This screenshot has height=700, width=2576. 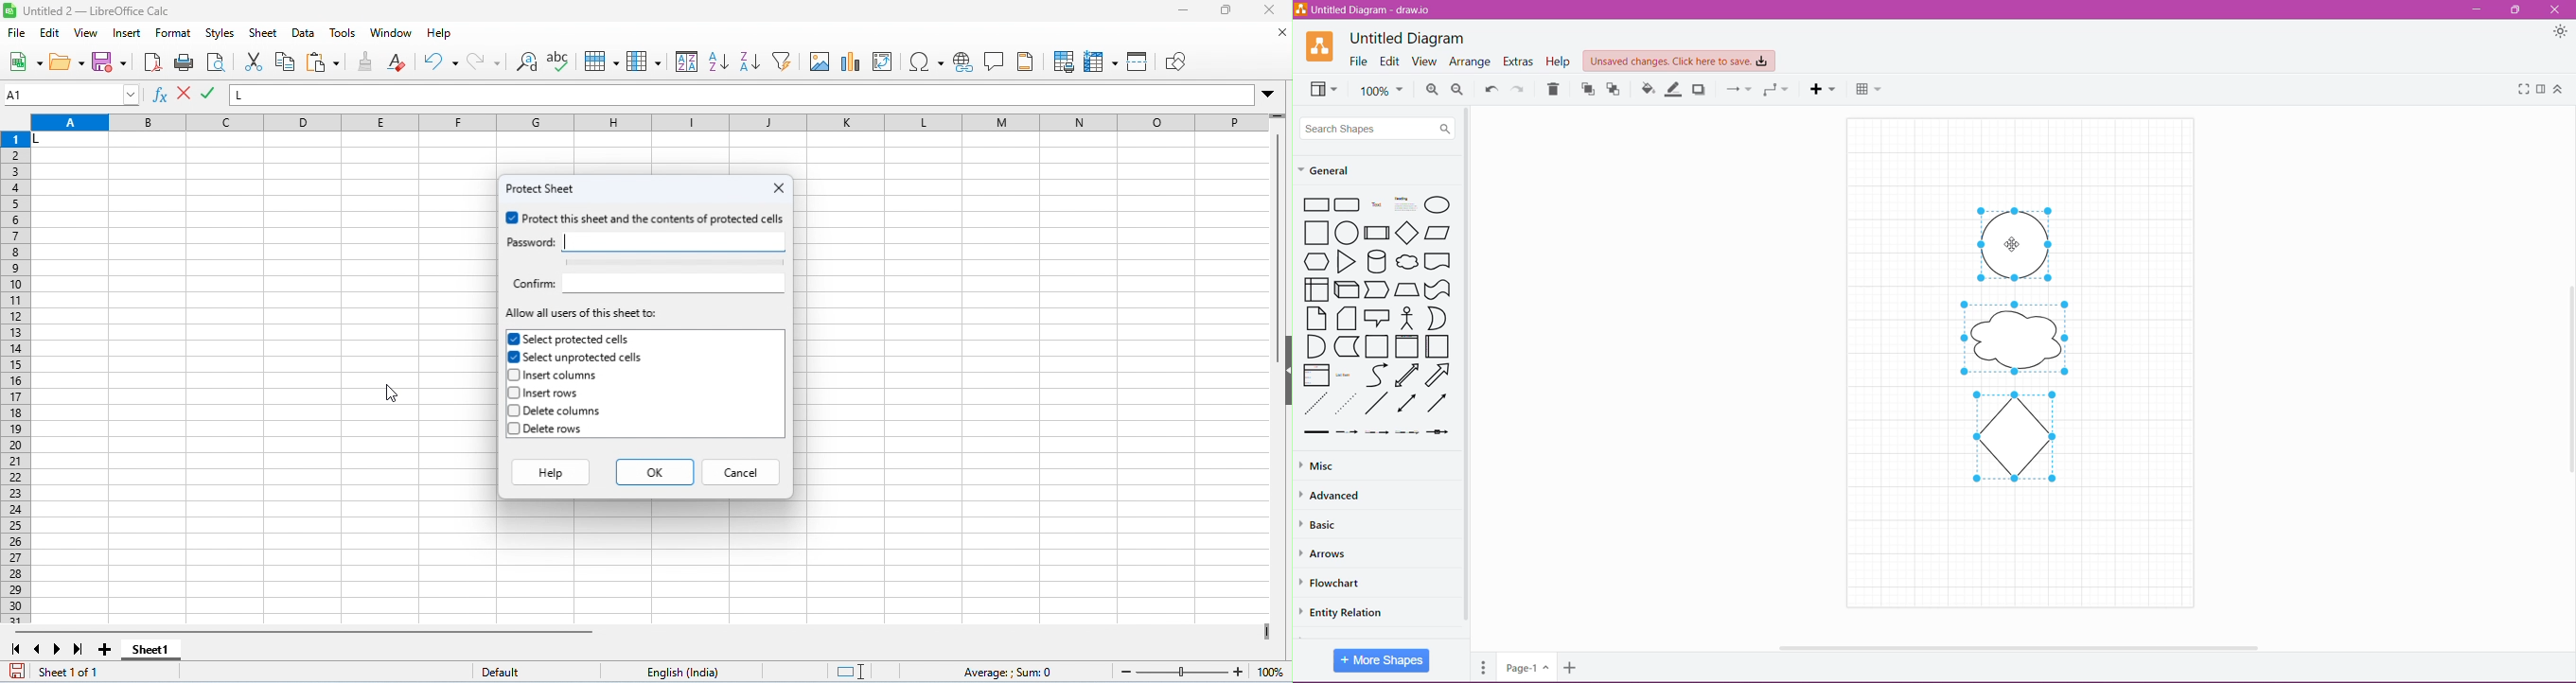 What do you see at coordinates (1321, 88) in the screenshot?
I see `View` at bounding box center [1321, 88].